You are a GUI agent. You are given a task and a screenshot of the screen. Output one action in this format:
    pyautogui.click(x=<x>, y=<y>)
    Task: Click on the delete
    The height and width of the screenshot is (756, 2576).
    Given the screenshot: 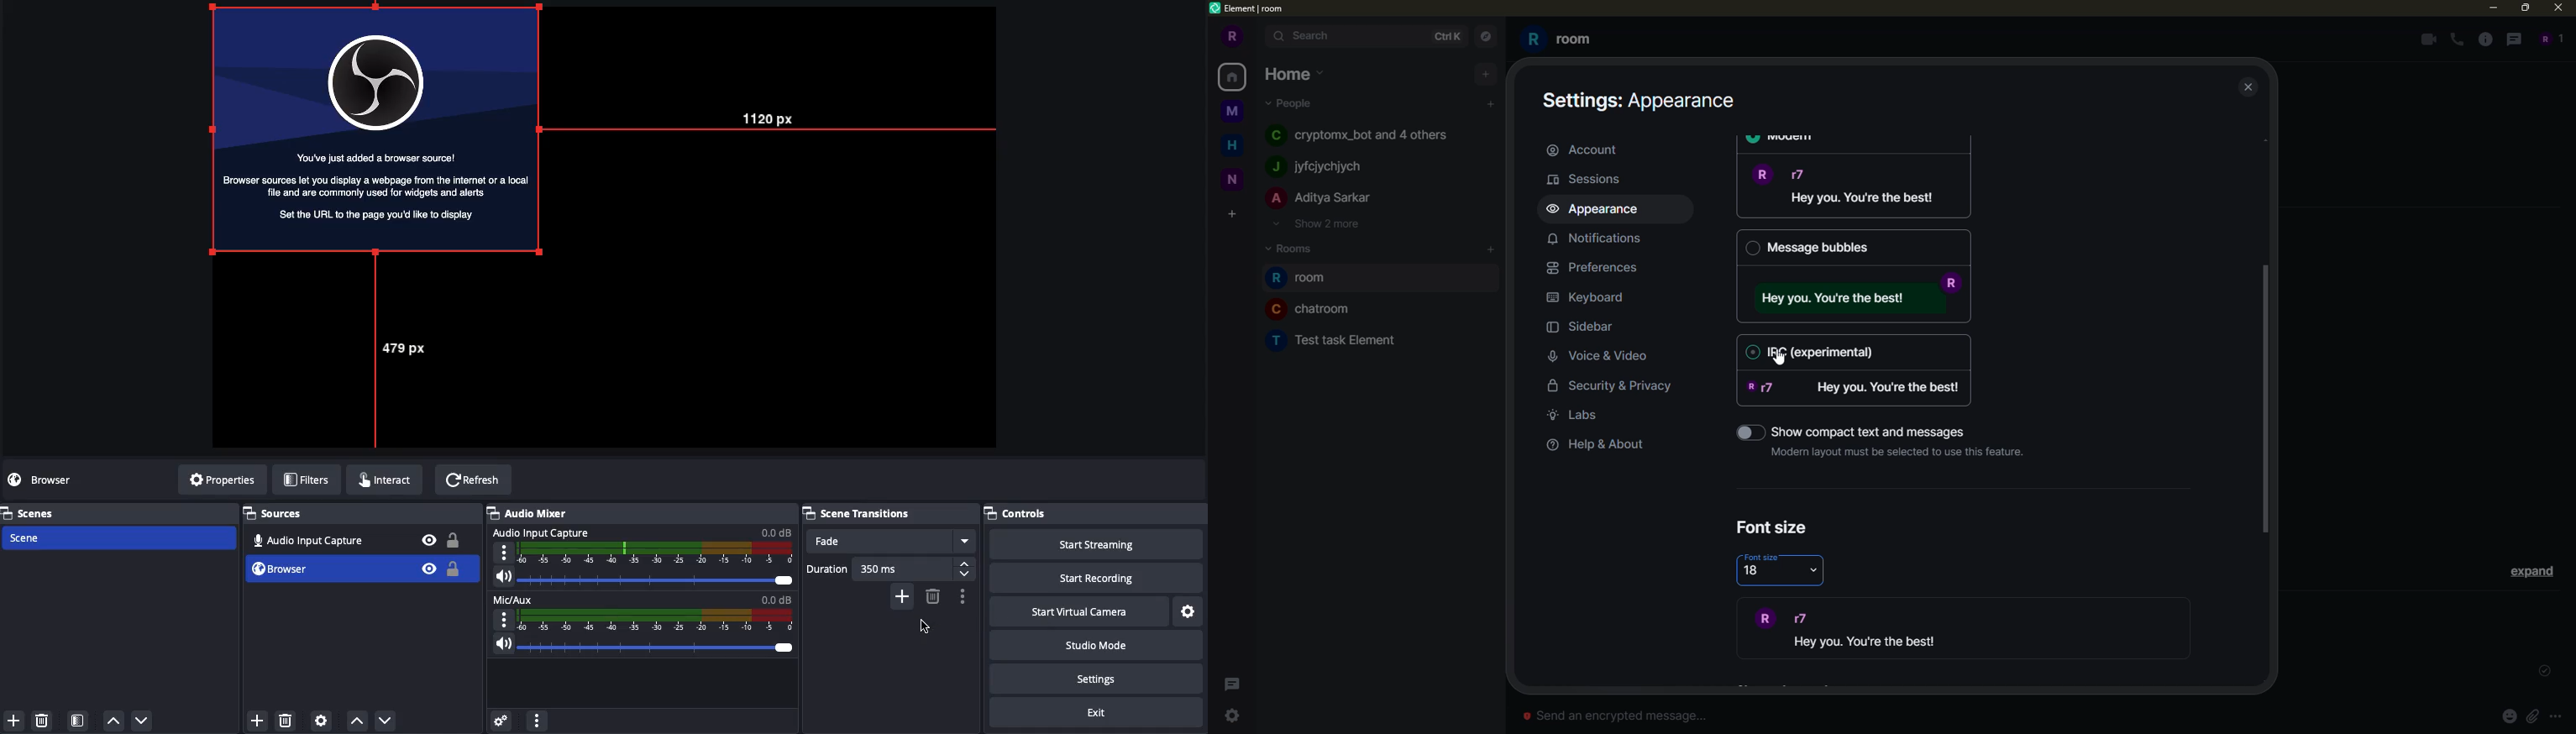 What is the action you would take?
    pyautogui.click(x=45, y=721)
    